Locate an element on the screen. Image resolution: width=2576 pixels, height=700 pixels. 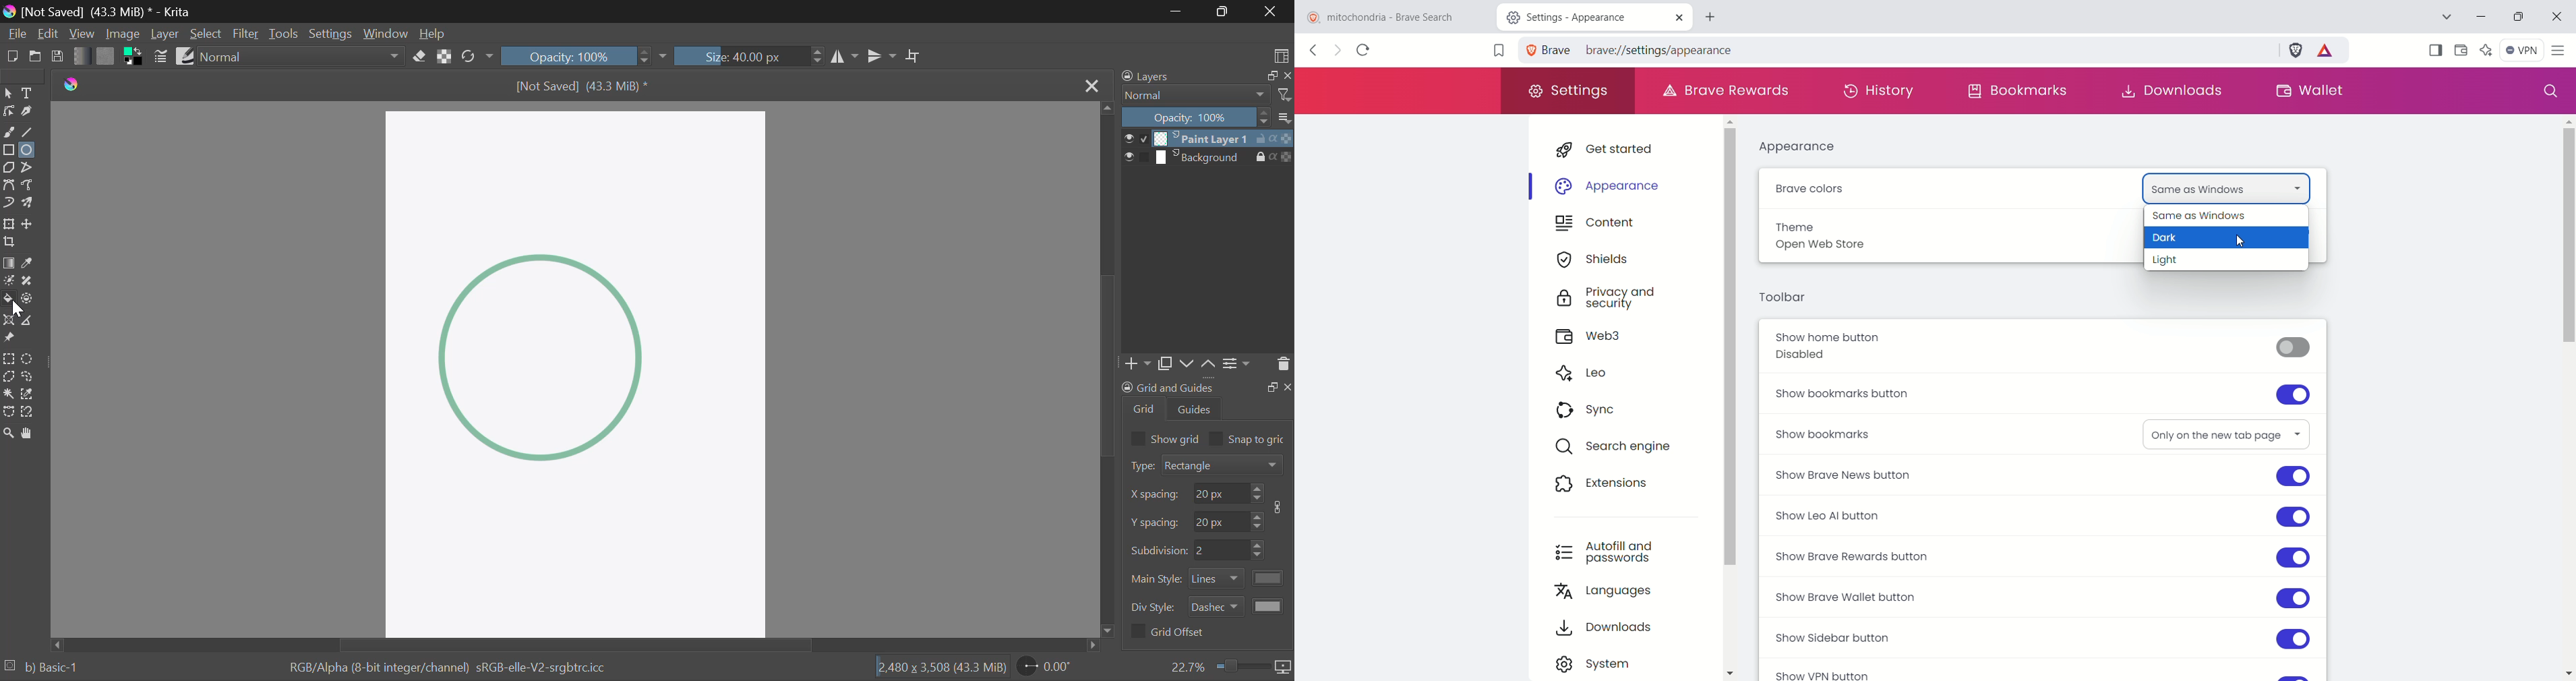
move left is located at coordinates (60, 643).